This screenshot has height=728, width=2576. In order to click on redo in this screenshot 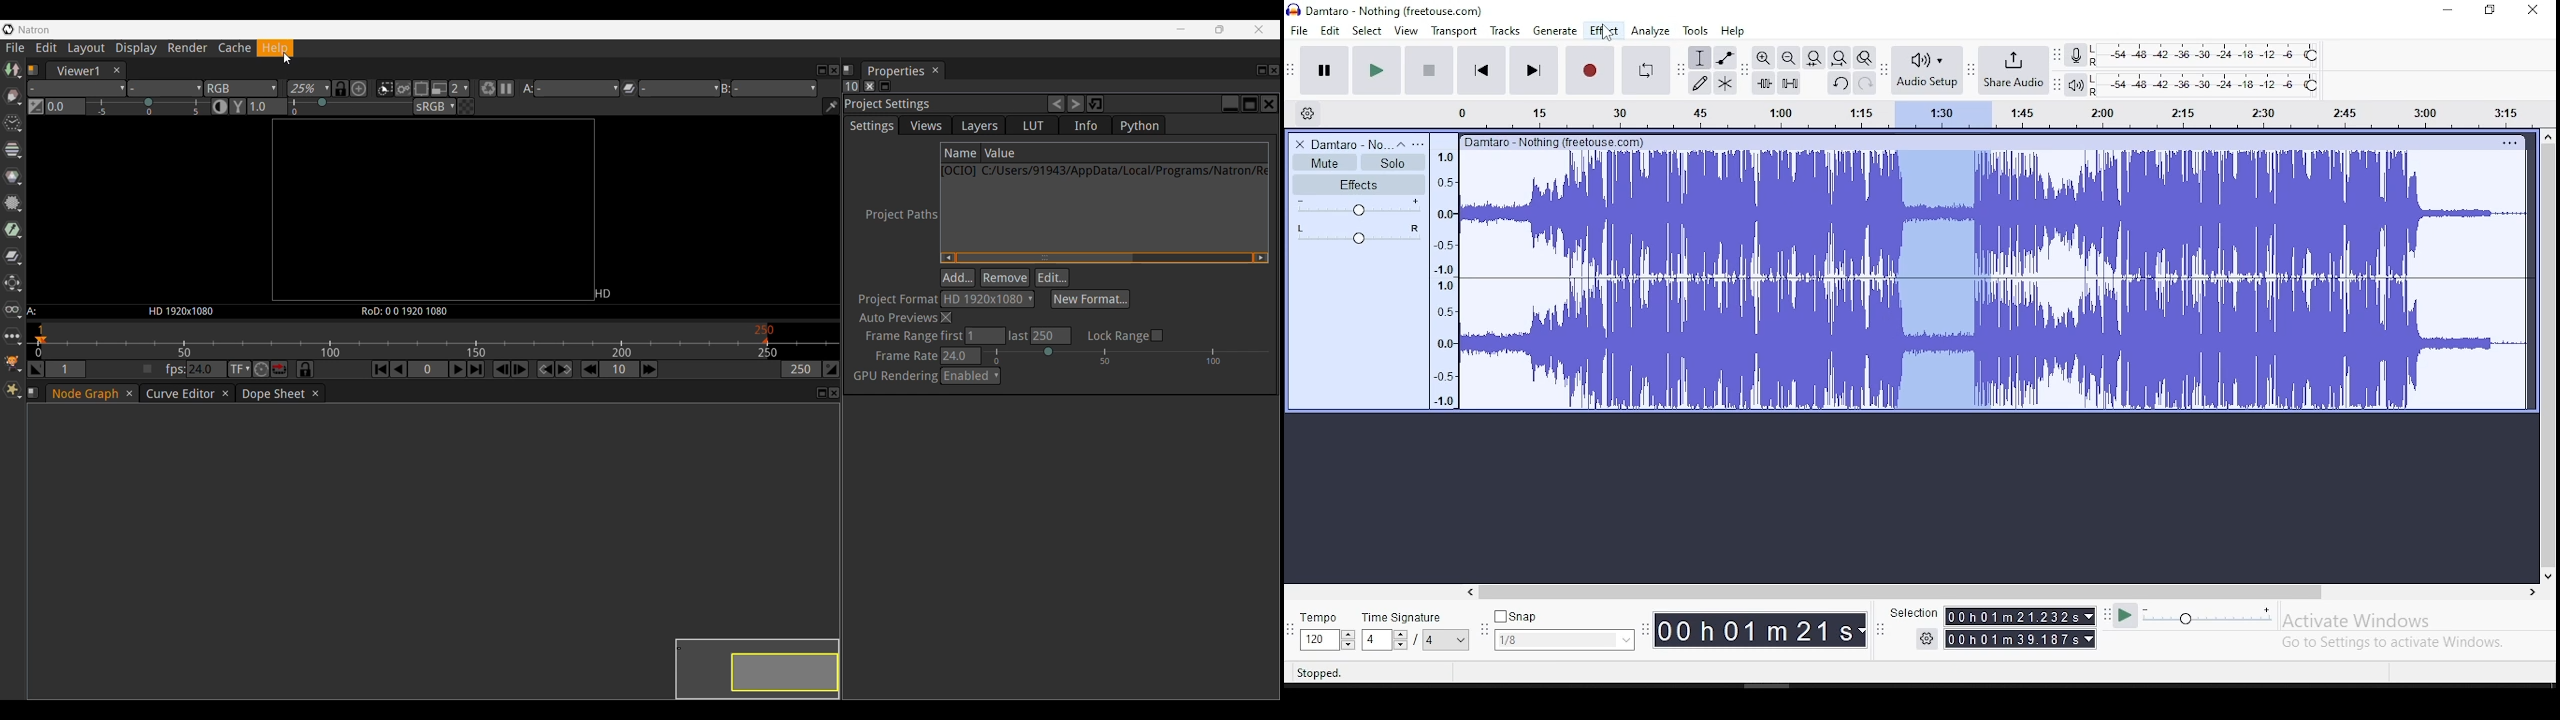, I will do `click(1865, 82)`.